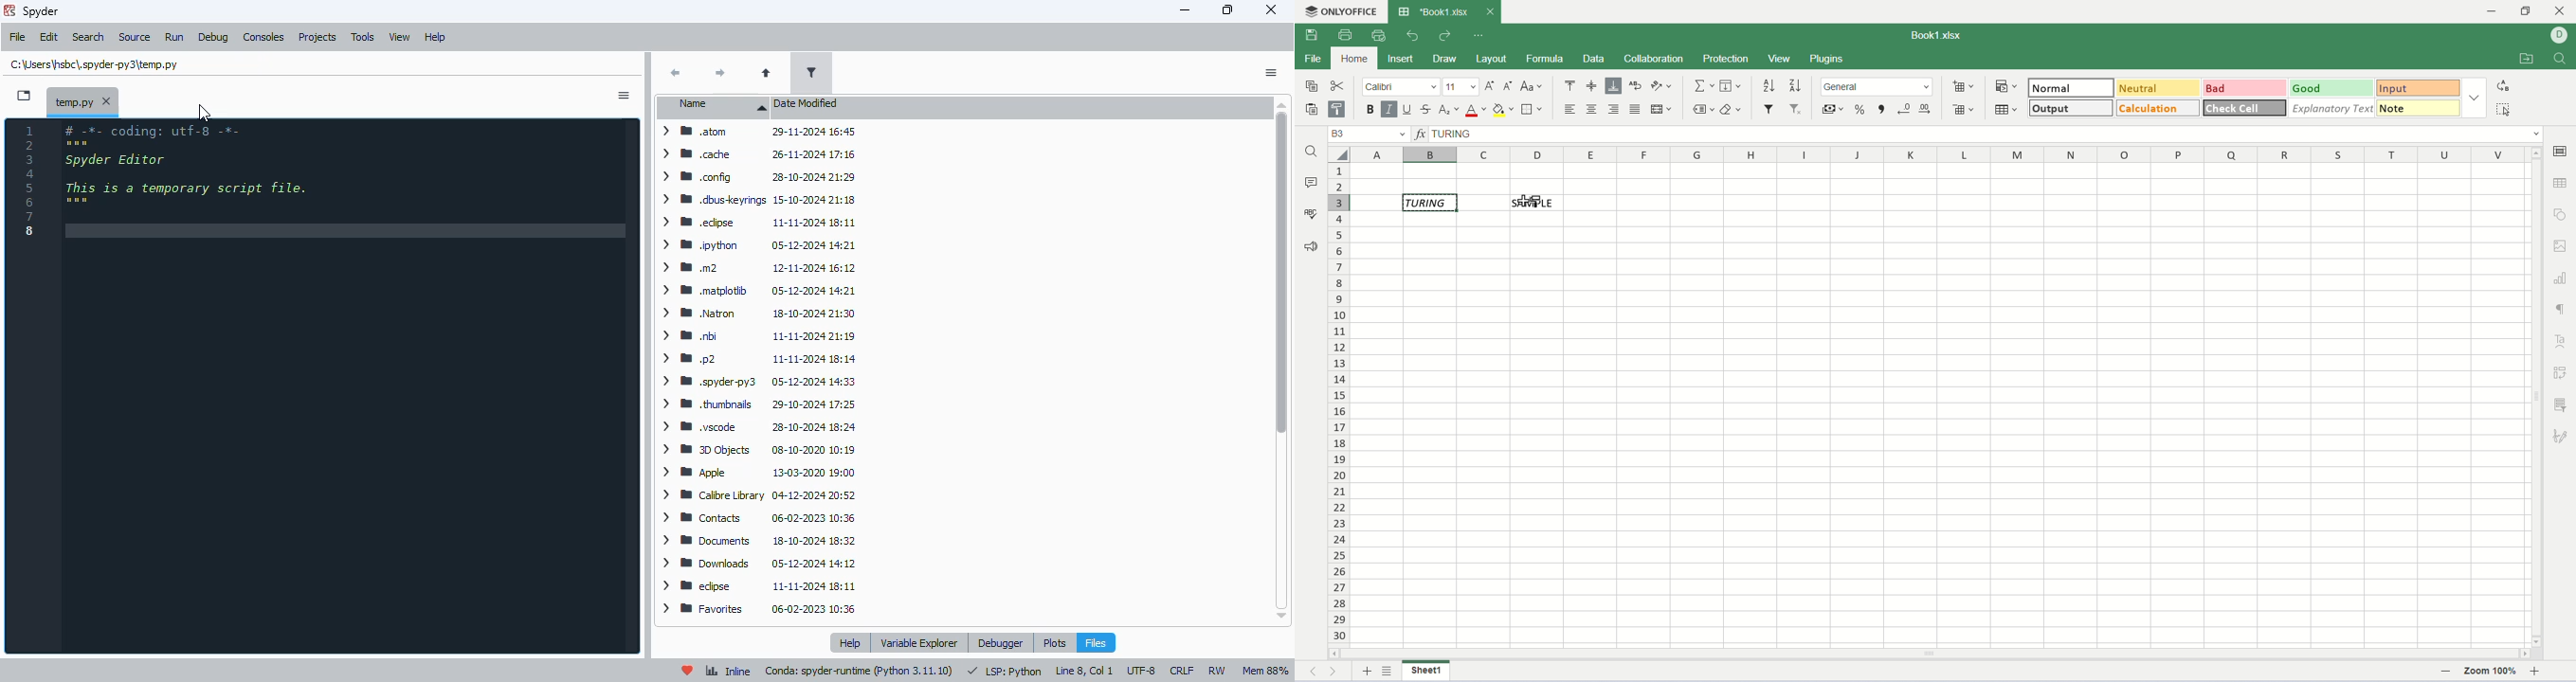  I want to click on tools, so click(364, 37).